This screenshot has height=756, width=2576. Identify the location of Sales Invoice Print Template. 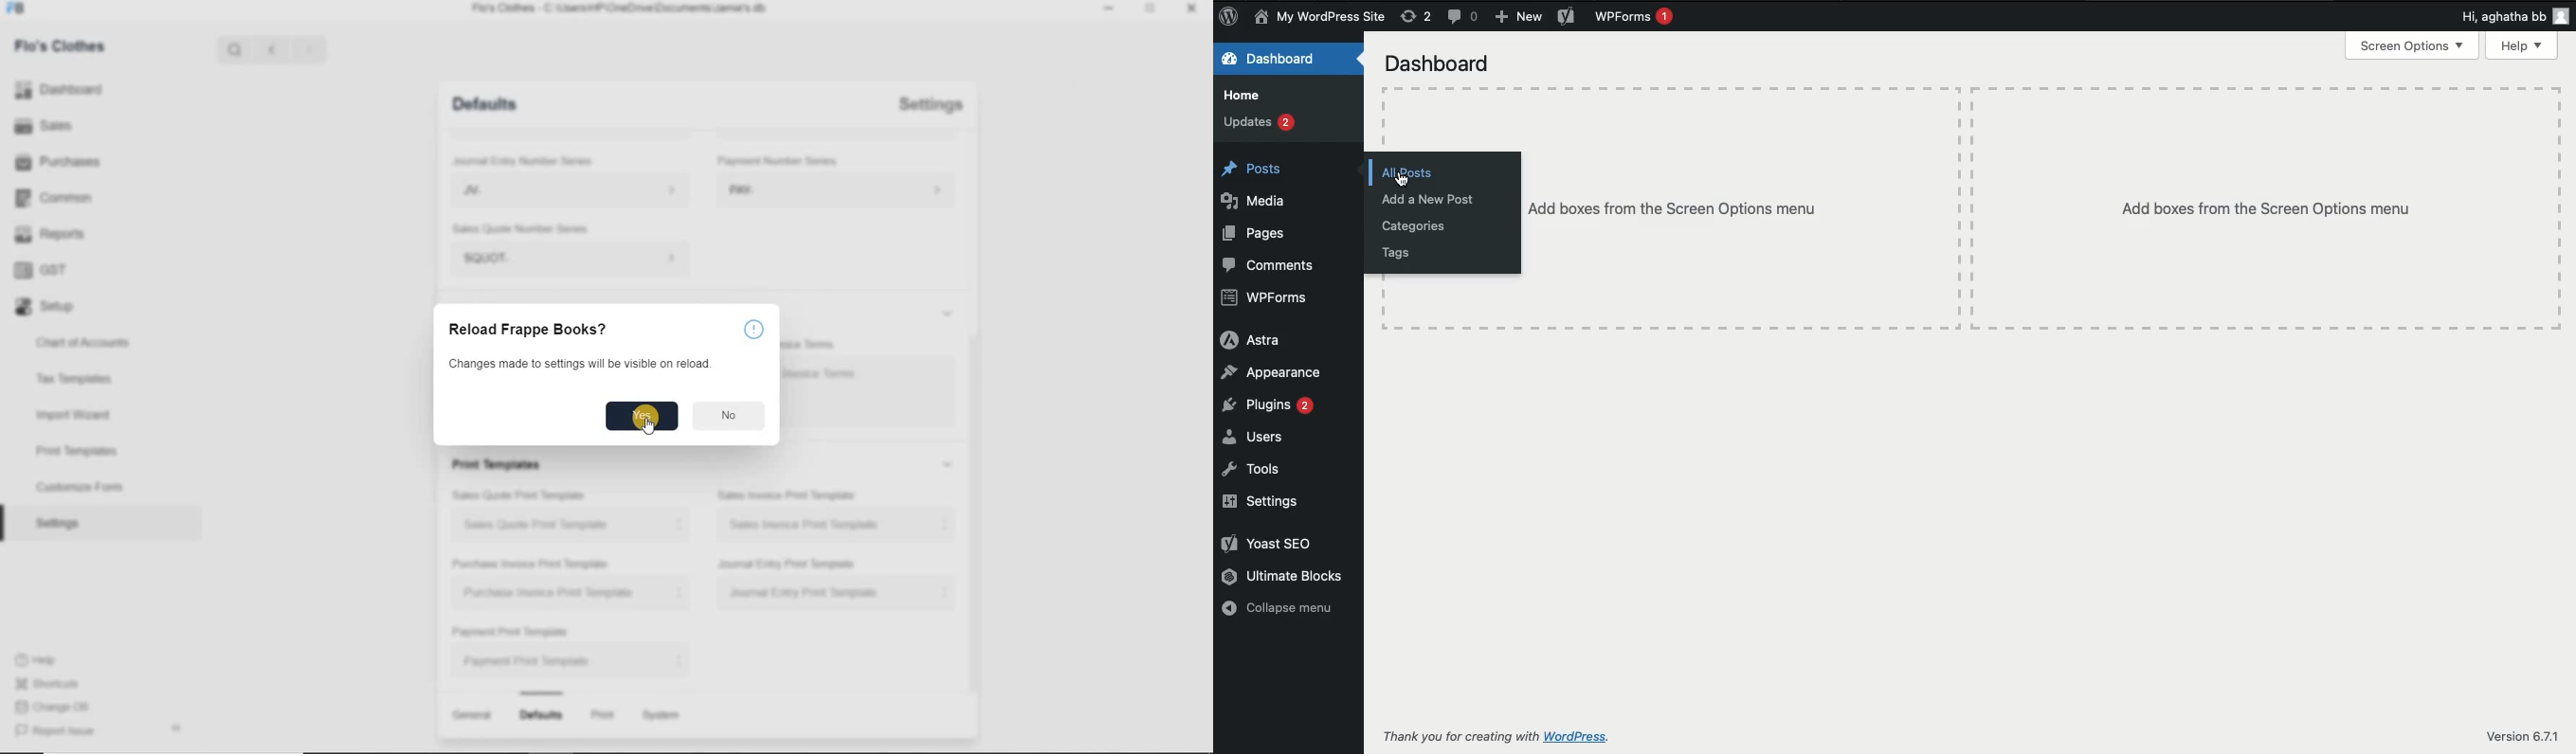
(790, 493).